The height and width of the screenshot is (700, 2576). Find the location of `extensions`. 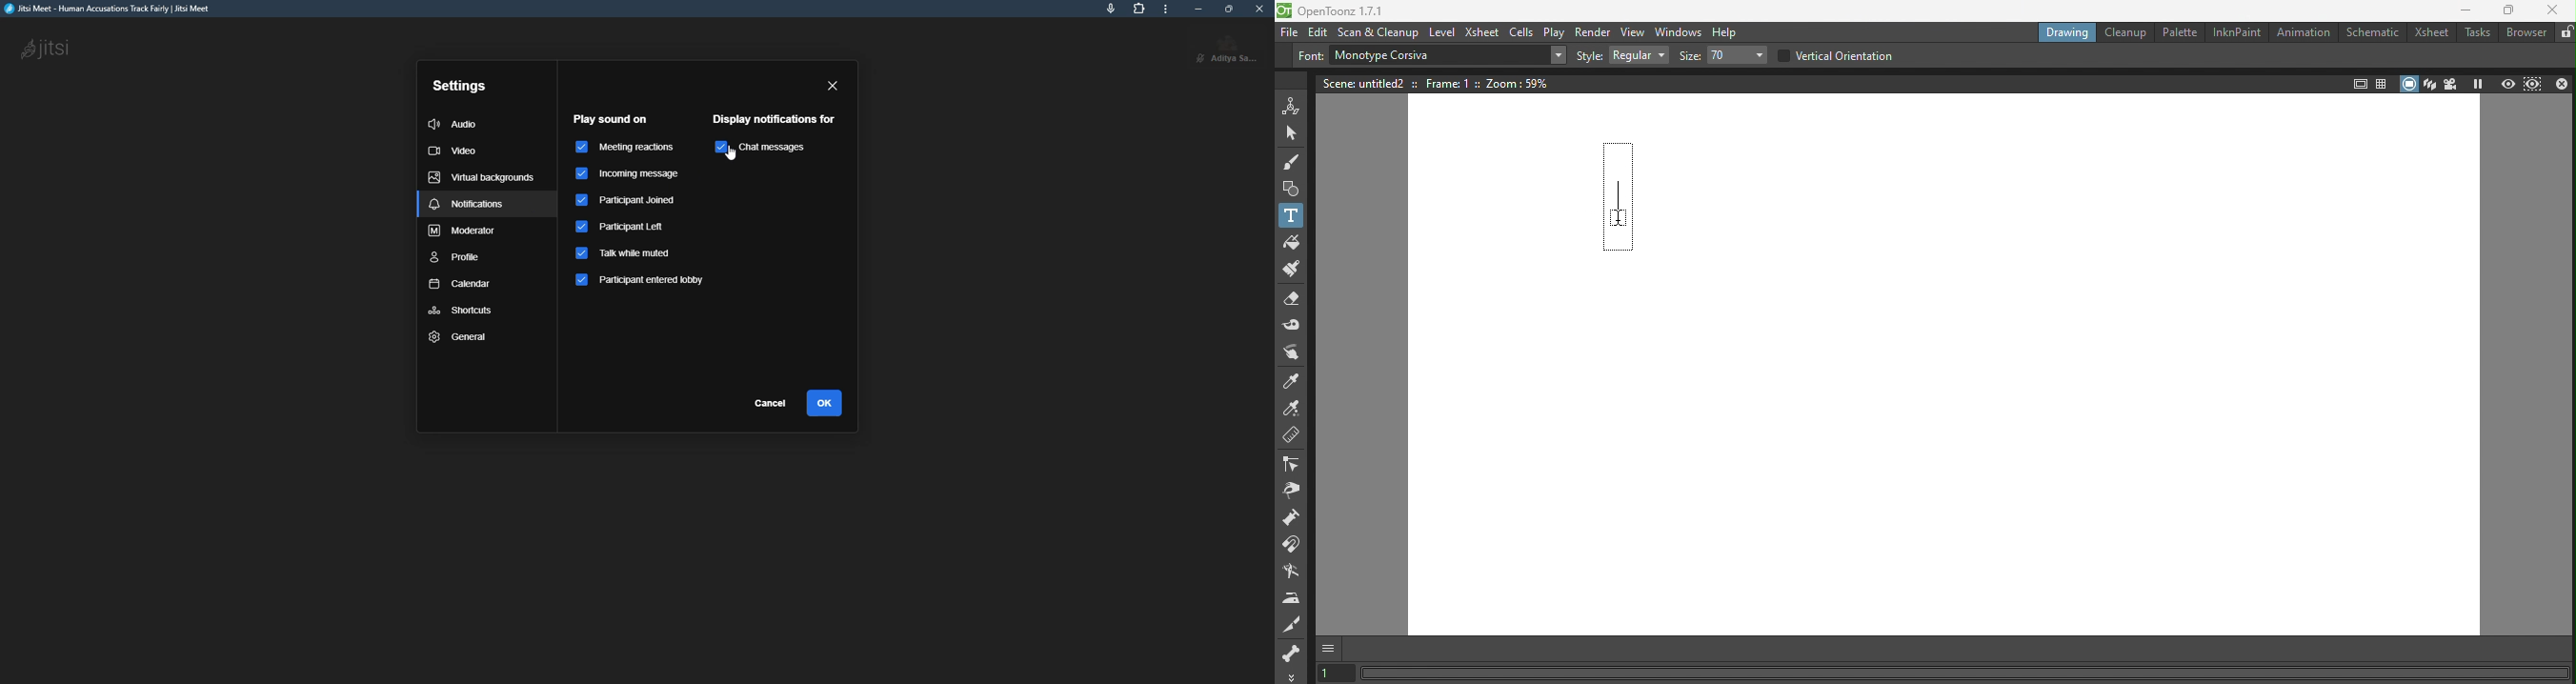

extensions is located at coordinates (1140, 9).